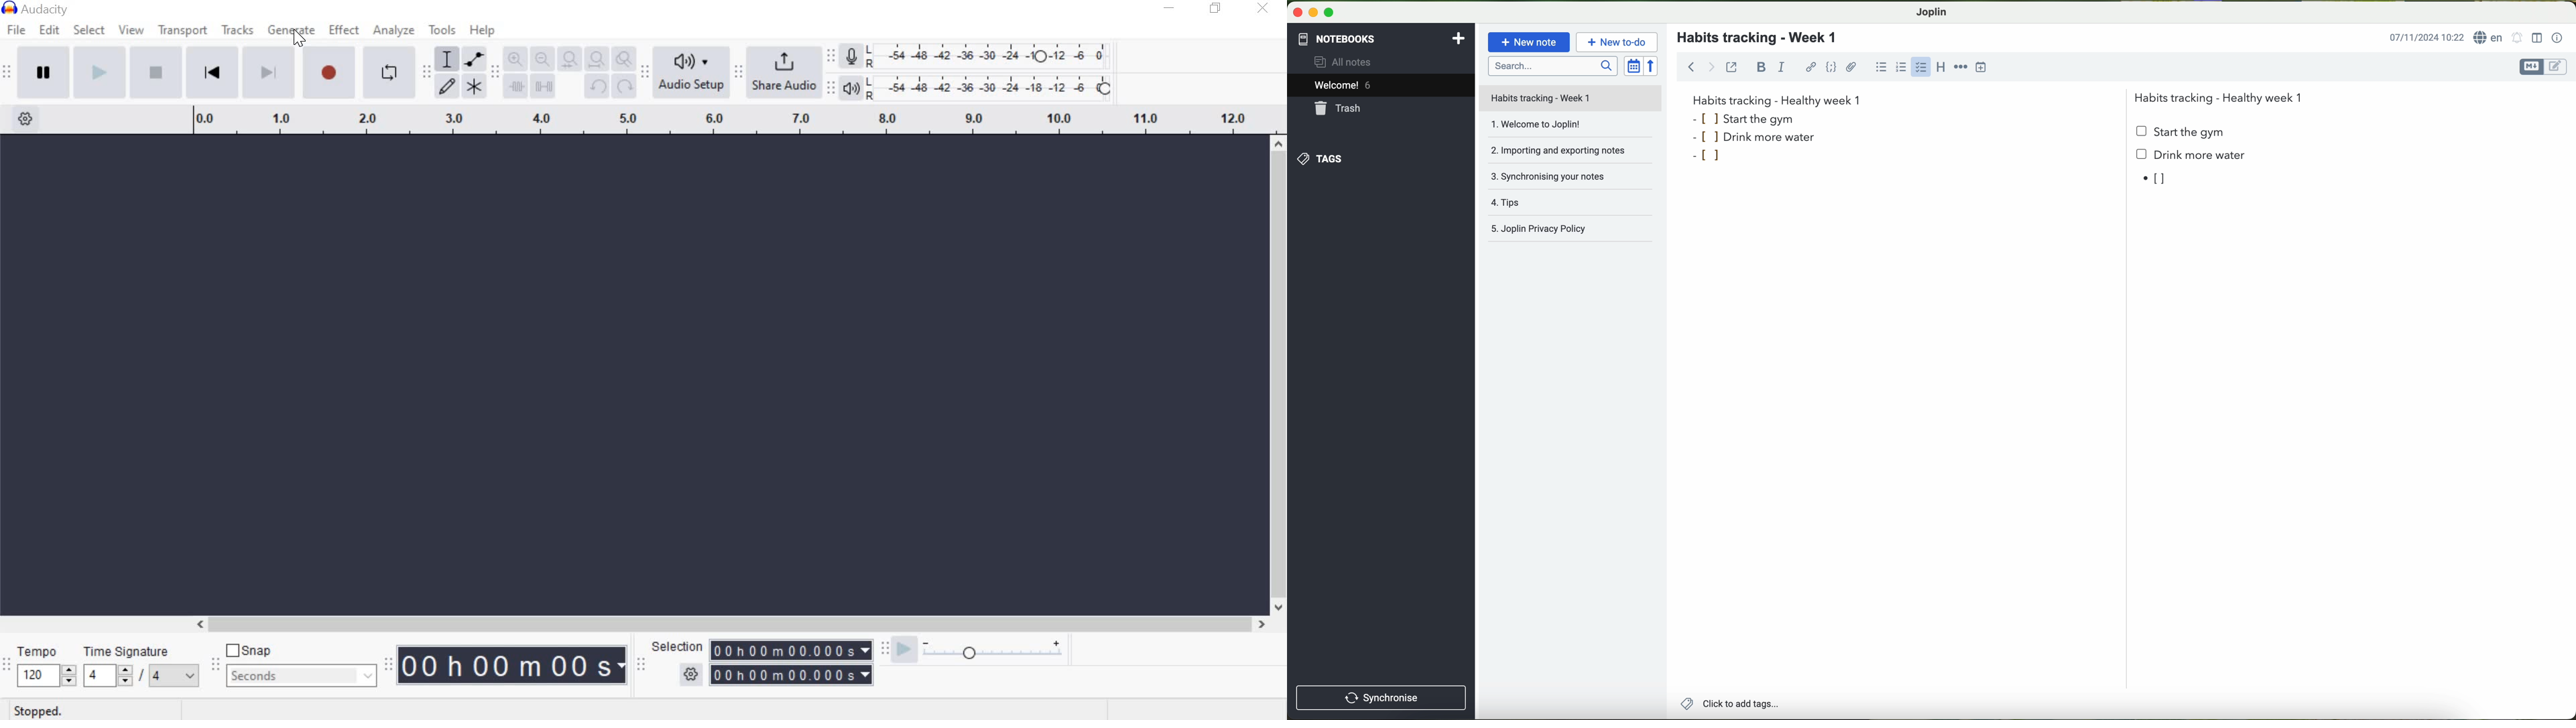 This screenshot has height=728, width=2576. What do you see at coordinates (597, 87) in the screenshot?
I see `undo` at bounding box center [597, 87].